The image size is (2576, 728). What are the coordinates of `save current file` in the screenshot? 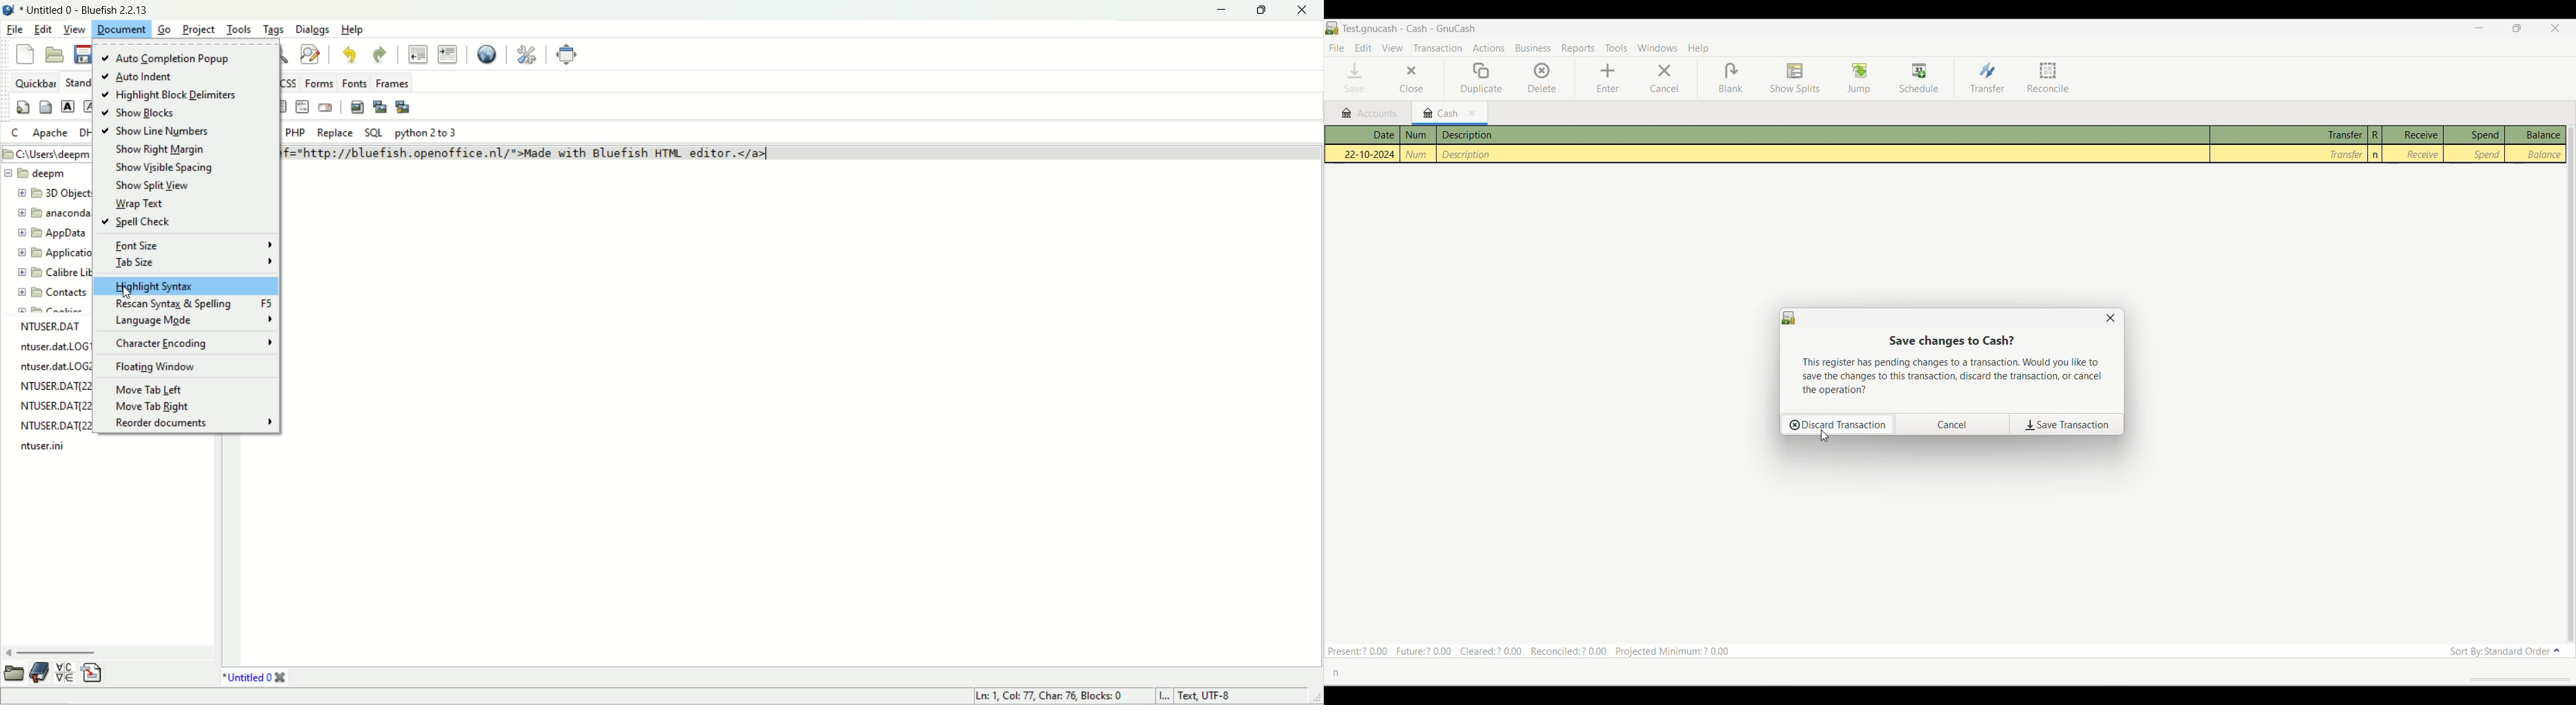 It's located at (83, 55).